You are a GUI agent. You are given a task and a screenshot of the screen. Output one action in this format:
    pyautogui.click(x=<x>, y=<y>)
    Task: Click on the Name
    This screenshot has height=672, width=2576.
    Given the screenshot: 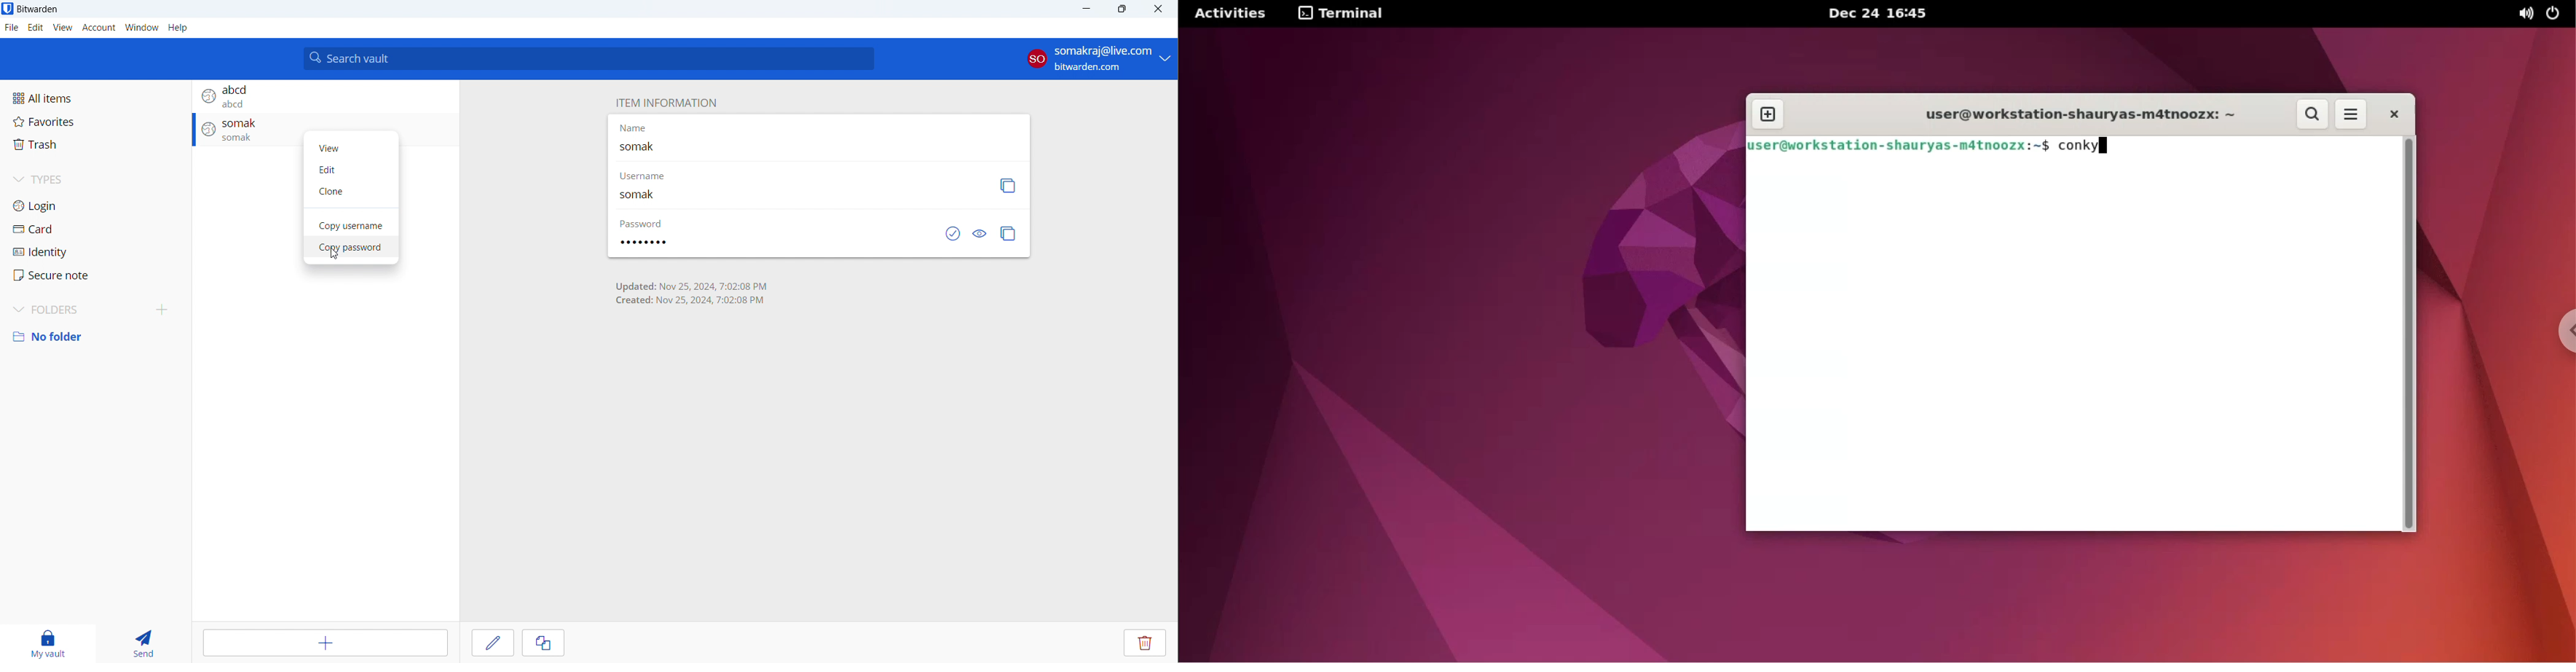 What is the action you would take?
    pyautogui.click(x=634, y=127)
    